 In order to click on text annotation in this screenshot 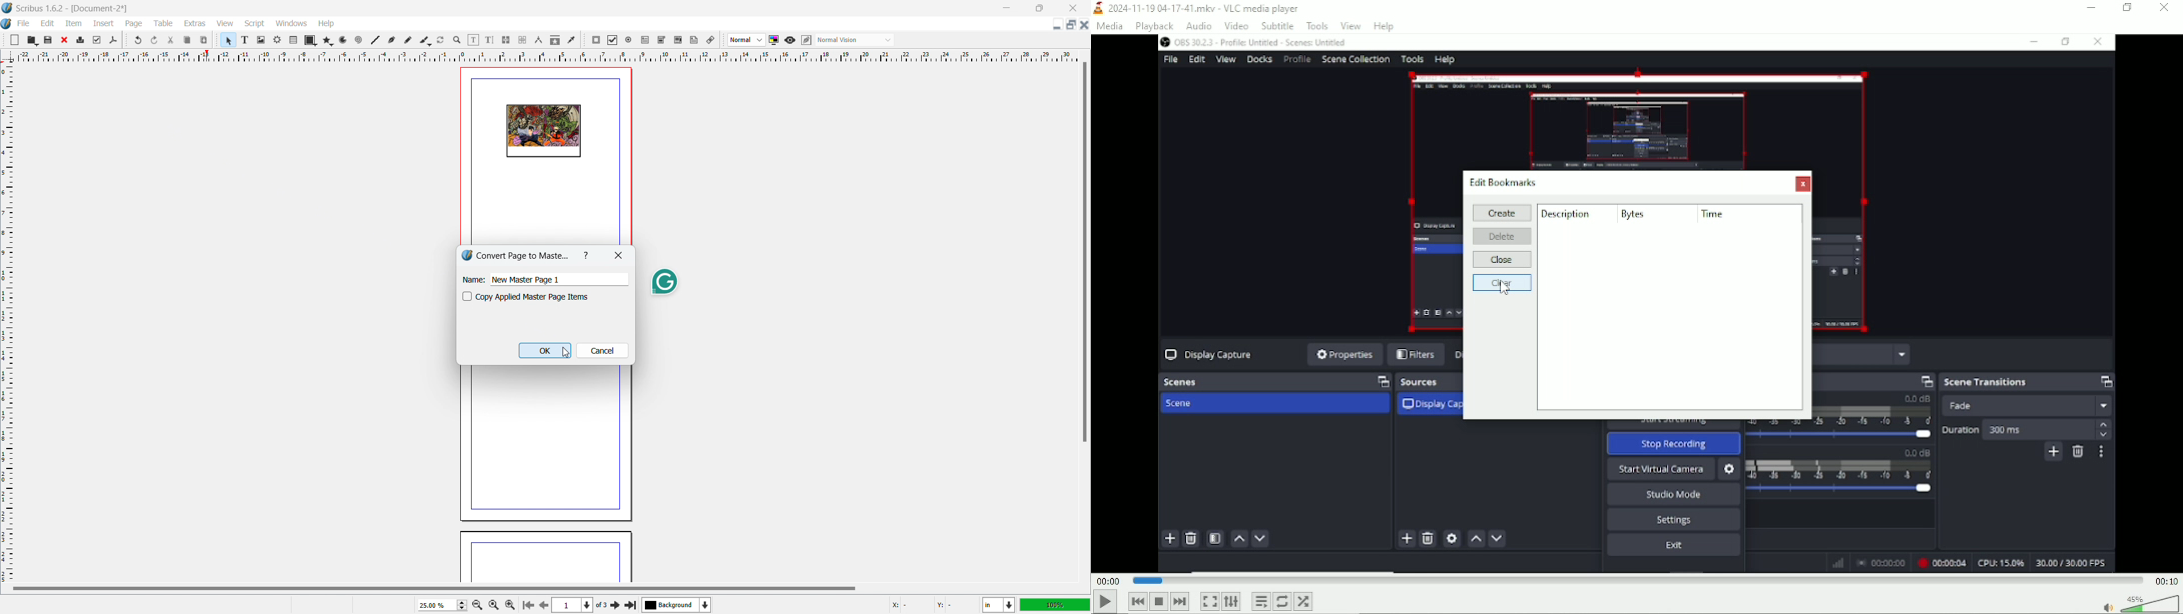, I will do `click(695, 40)`.